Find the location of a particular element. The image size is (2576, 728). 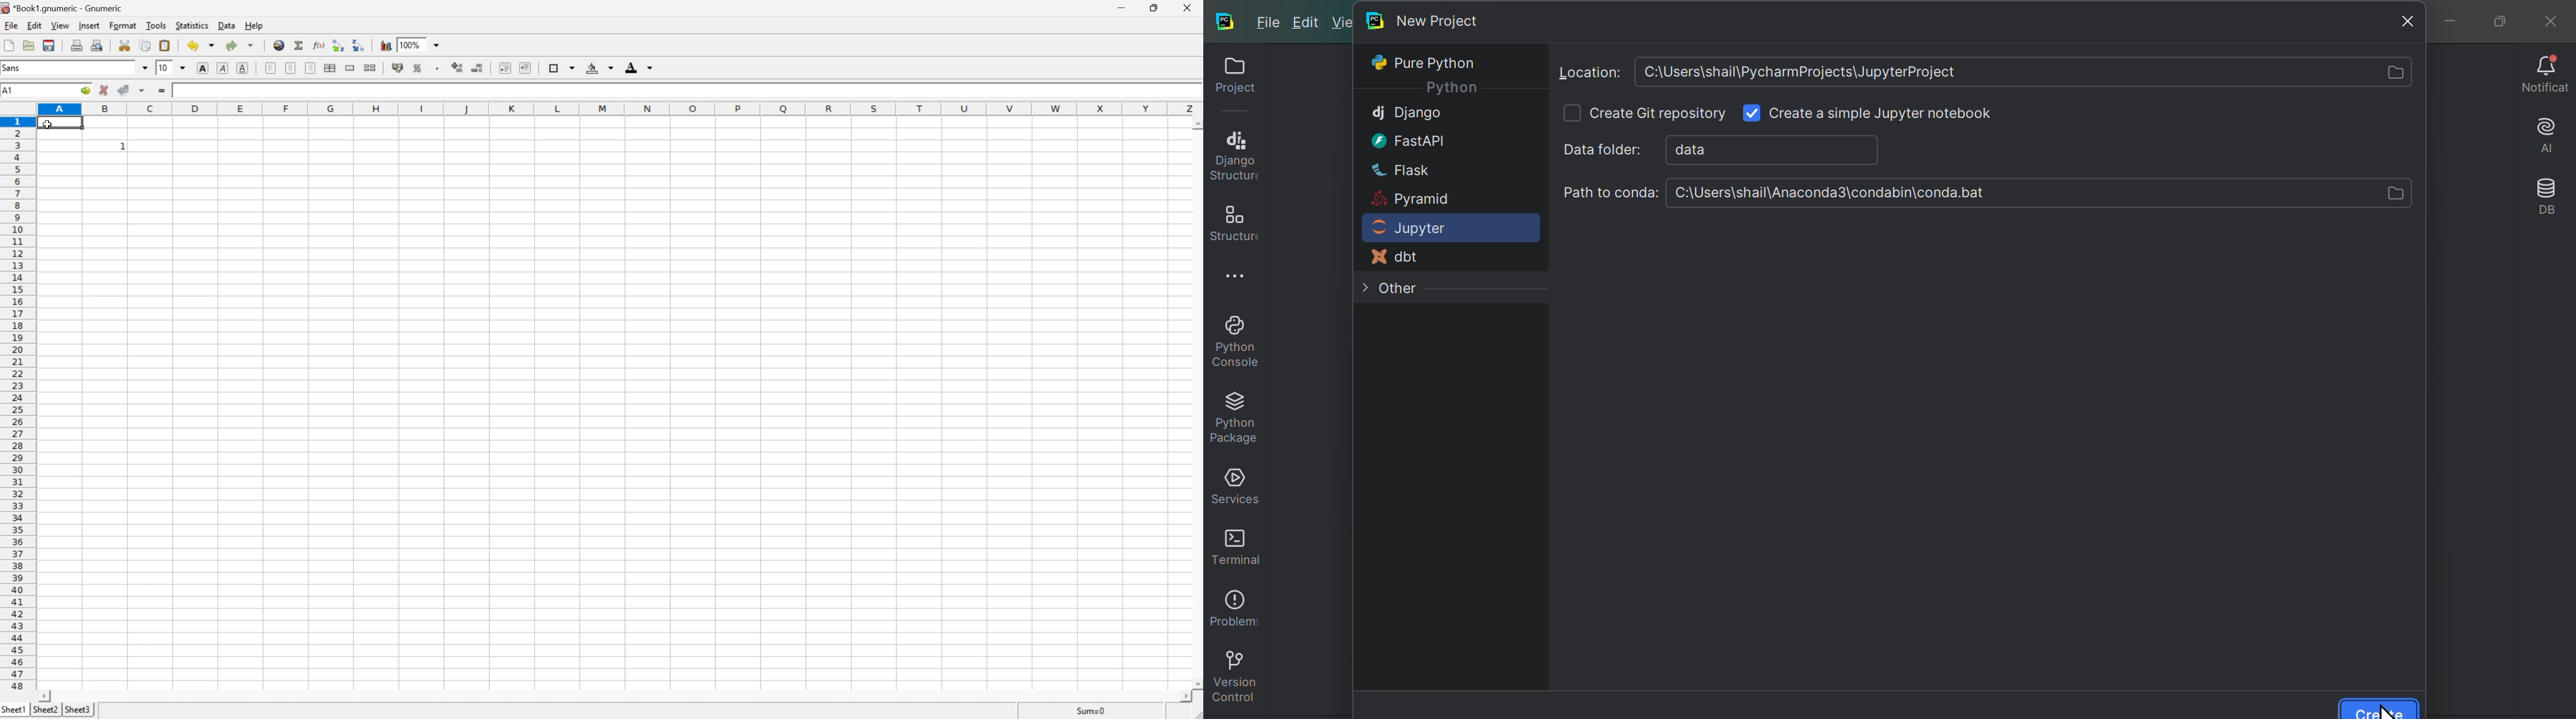

sheet1 is located at coordinates (14, 712).